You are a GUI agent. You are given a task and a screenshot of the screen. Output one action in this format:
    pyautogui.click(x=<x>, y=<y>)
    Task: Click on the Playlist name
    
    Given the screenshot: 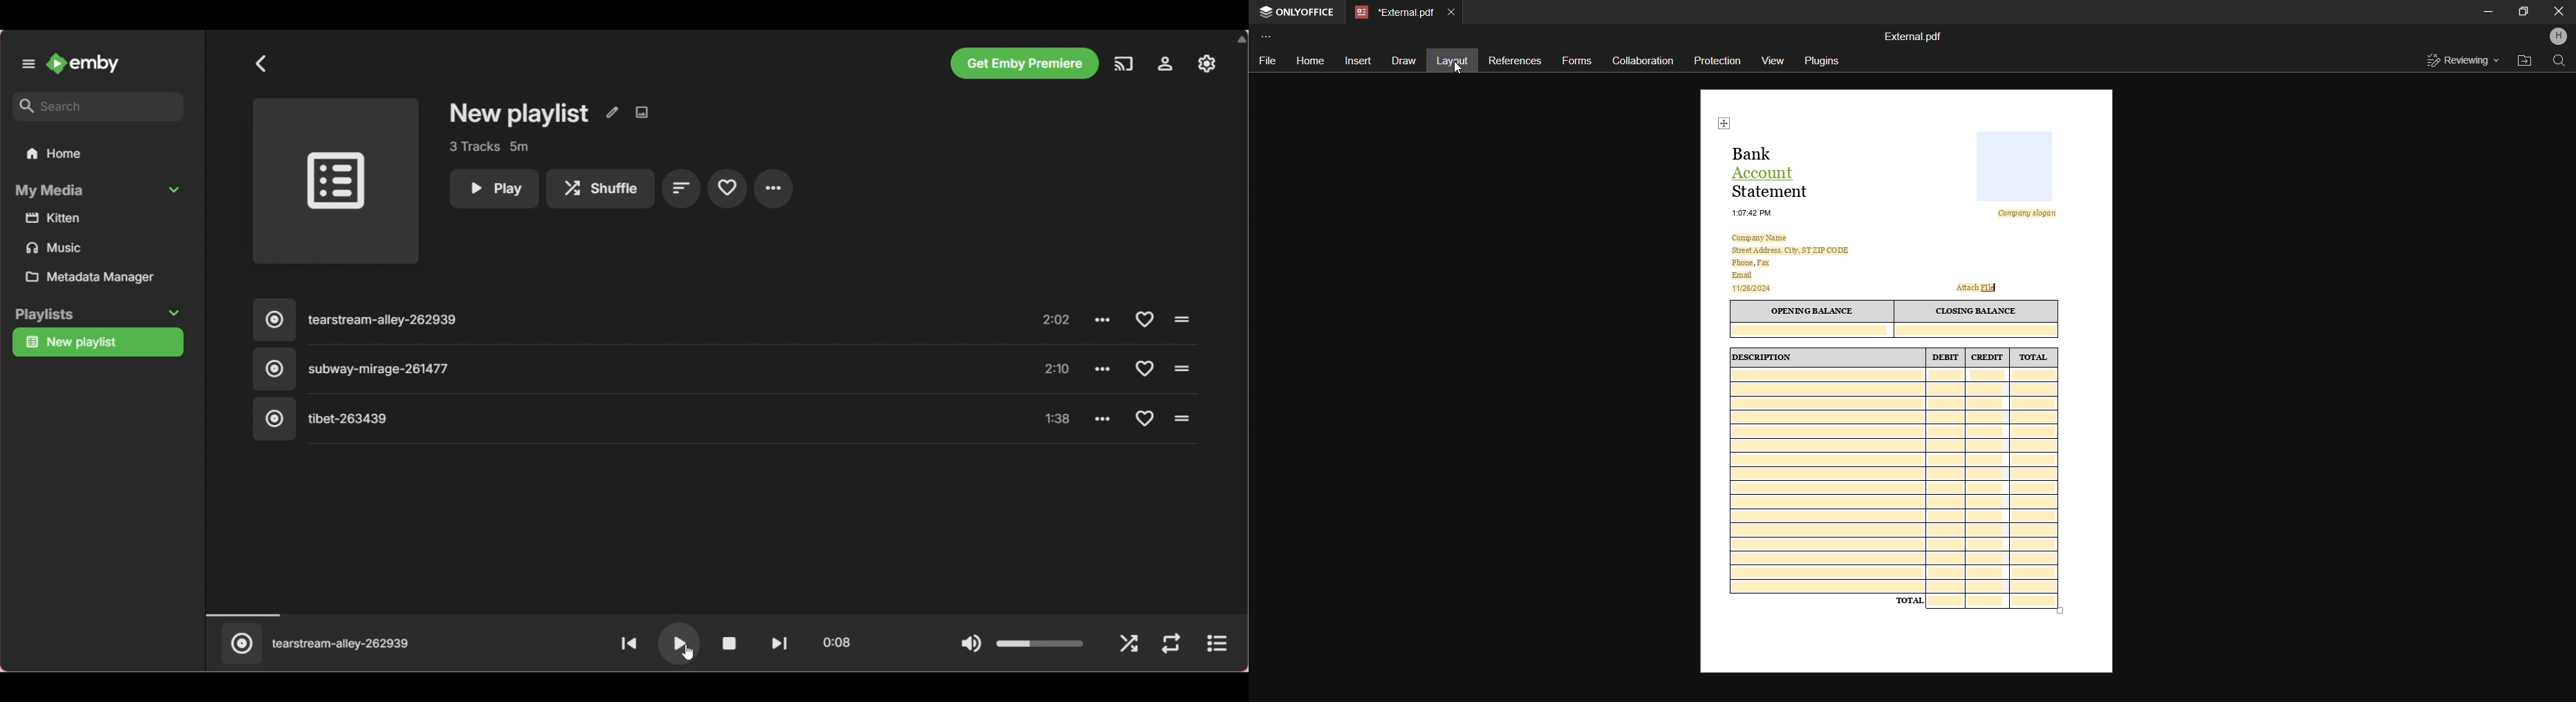 What is the action you would take?
    pyautogui.click(x=520, y=114)
    